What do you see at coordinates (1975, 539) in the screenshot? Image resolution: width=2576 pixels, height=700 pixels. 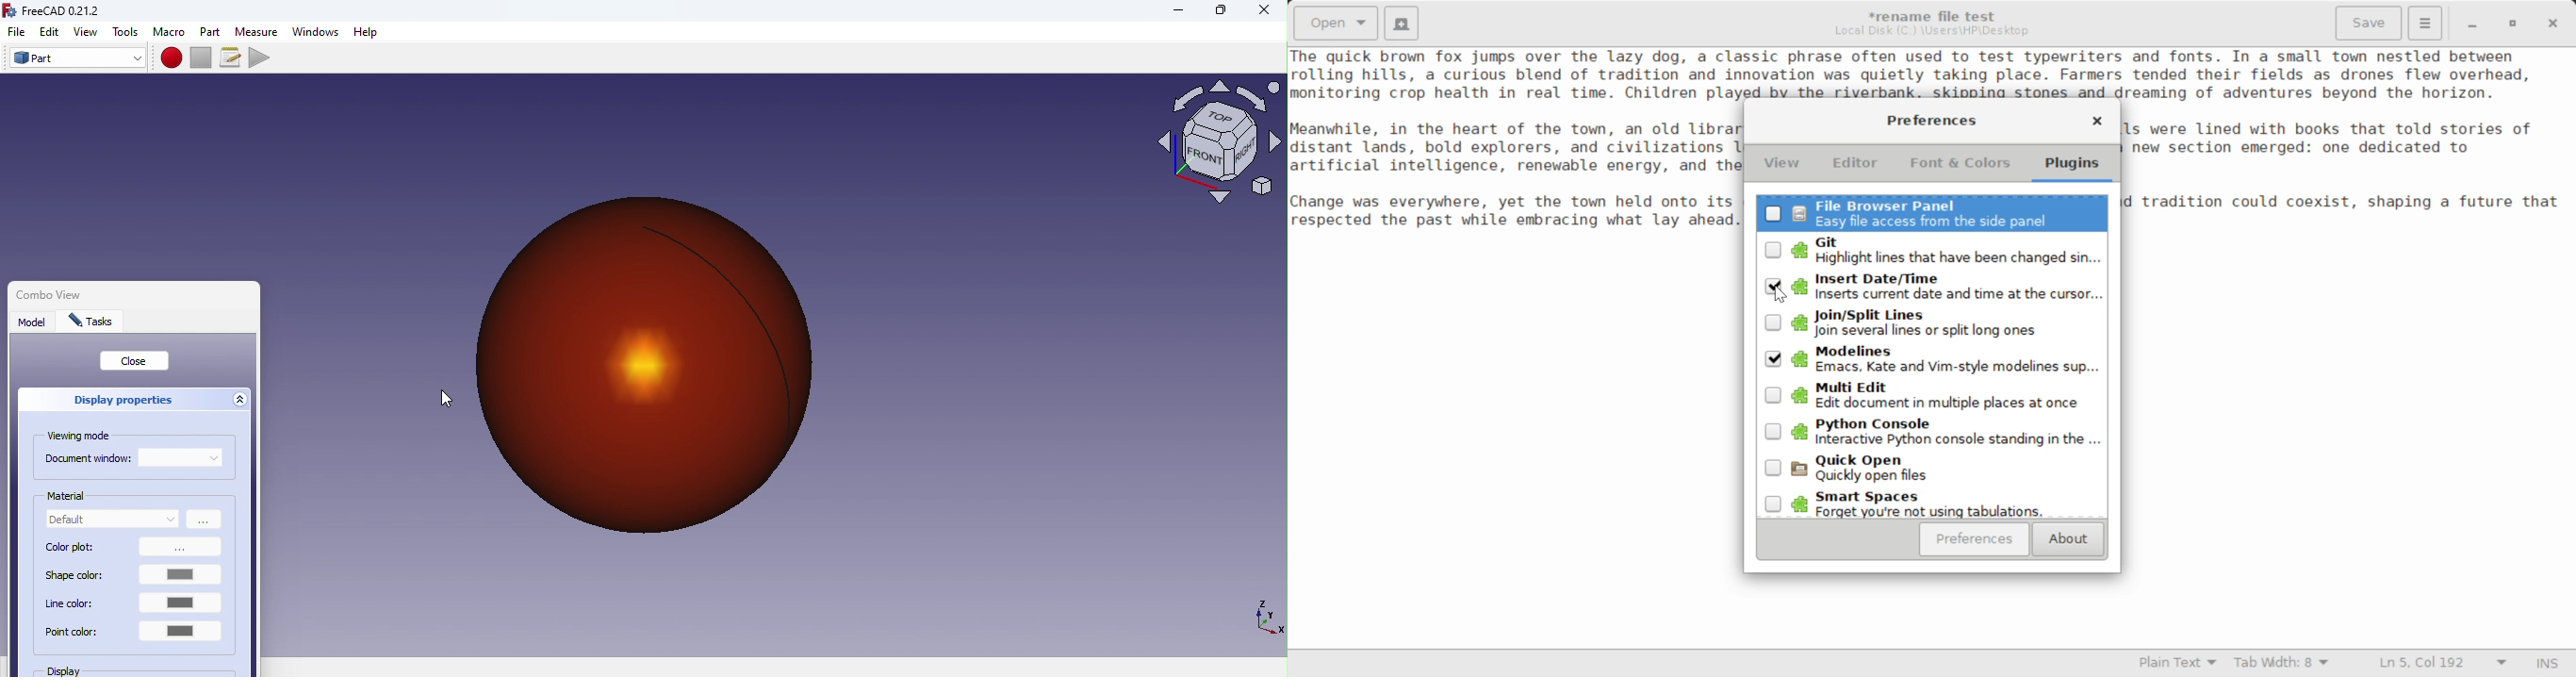 I see `Preferences` at bounding box center [1975, 539].